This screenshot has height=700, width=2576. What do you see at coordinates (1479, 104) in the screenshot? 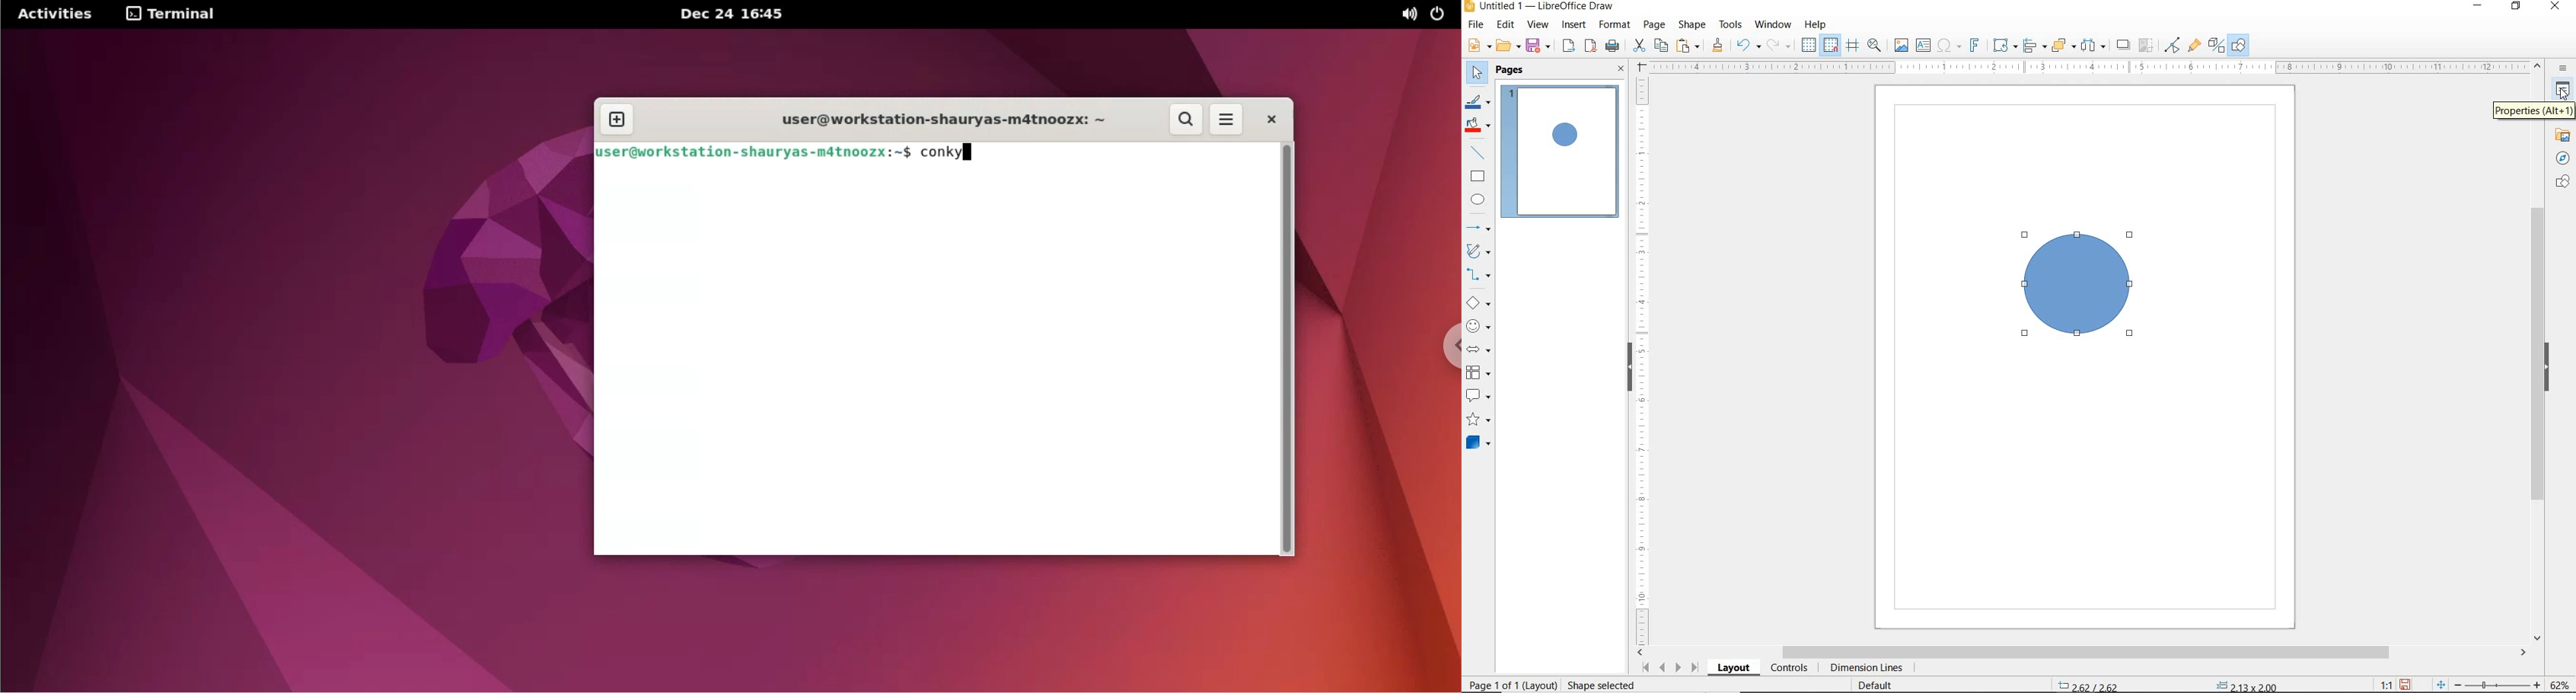
I see `LINE COLOR` at bounding box center [1479, 104].